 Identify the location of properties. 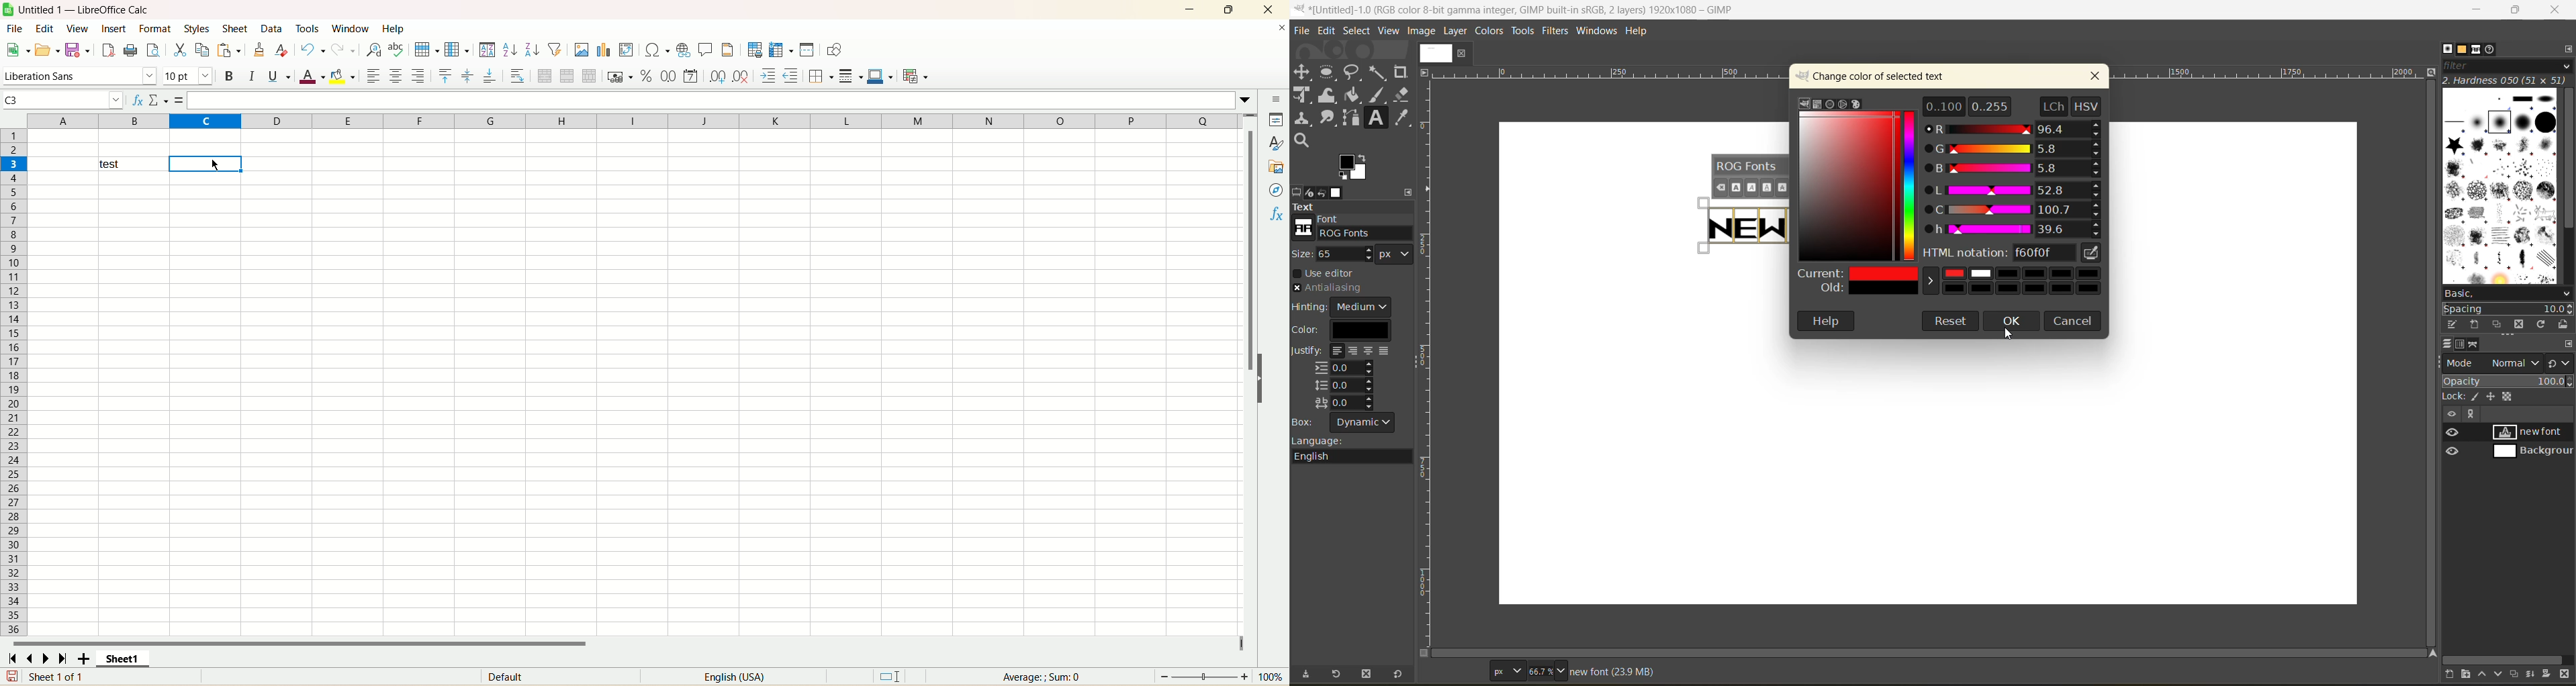
(1275, 119).